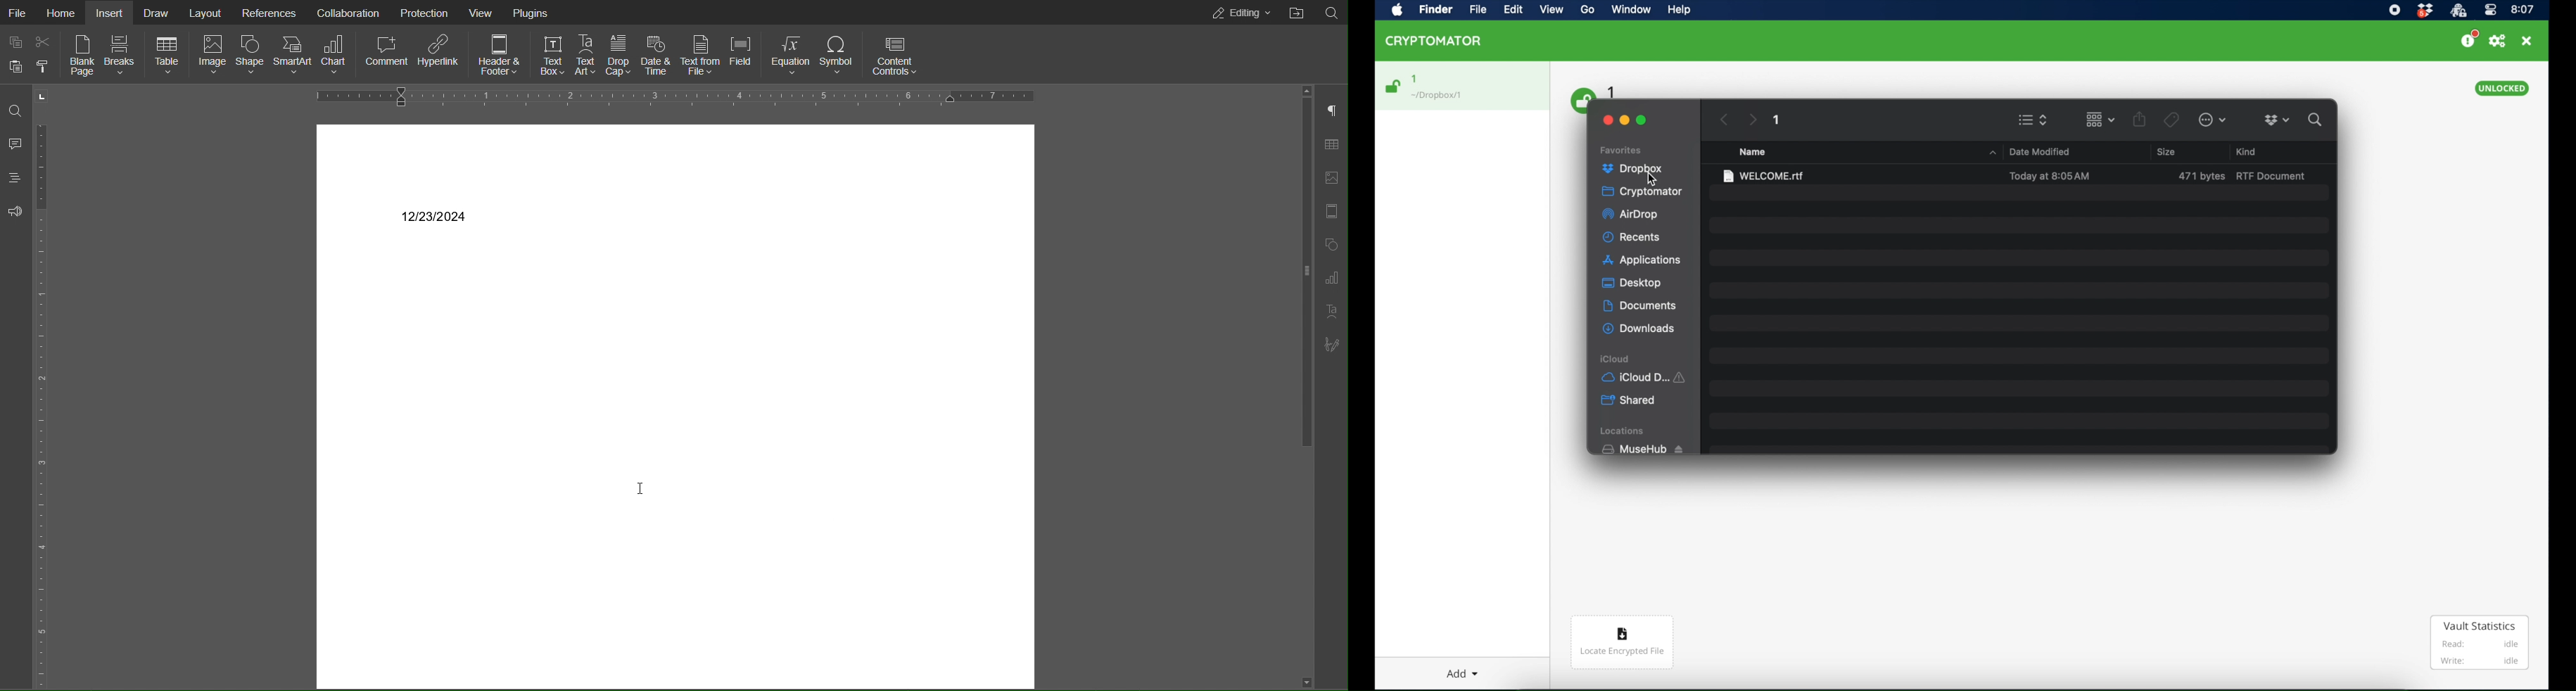 The image size is (2576, 700). Describe the element at coordinates (1639, 328) in the screenshot. I see `downloads` at that location.